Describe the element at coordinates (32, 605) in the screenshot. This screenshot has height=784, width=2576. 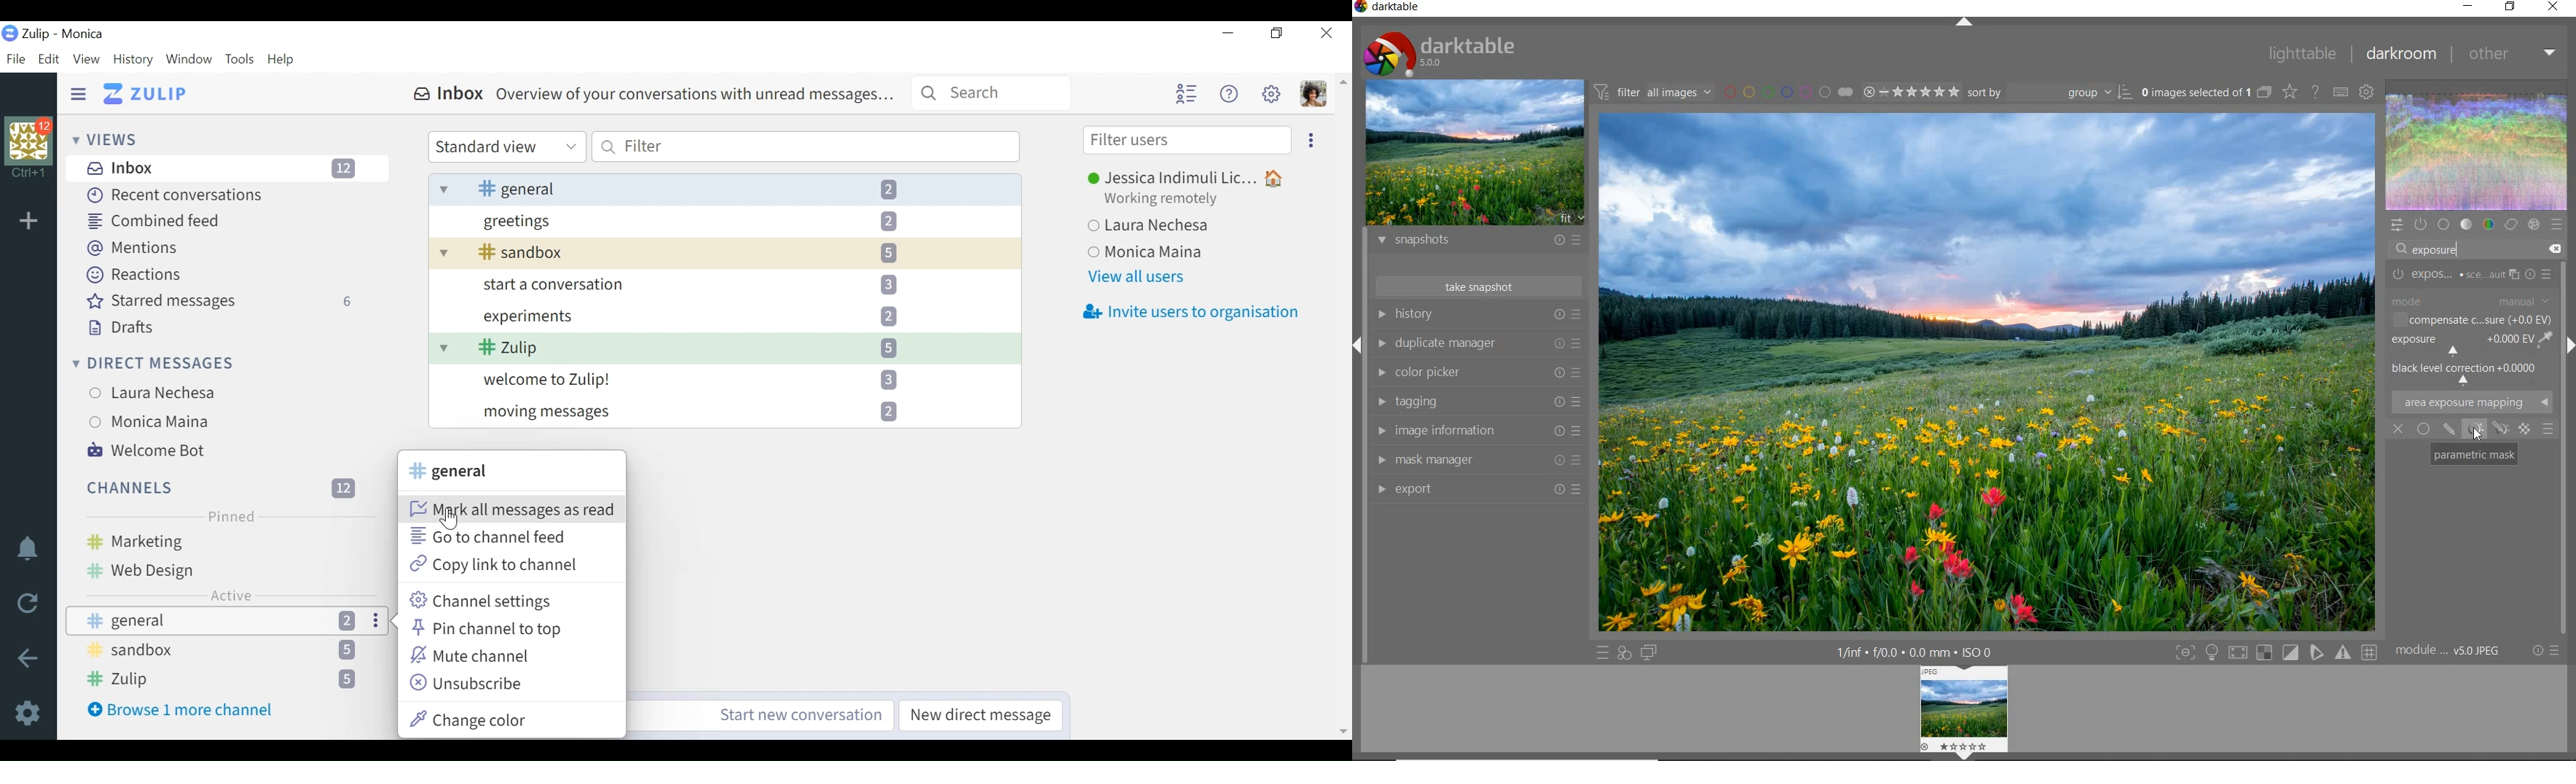
I see `Reload` at that location.